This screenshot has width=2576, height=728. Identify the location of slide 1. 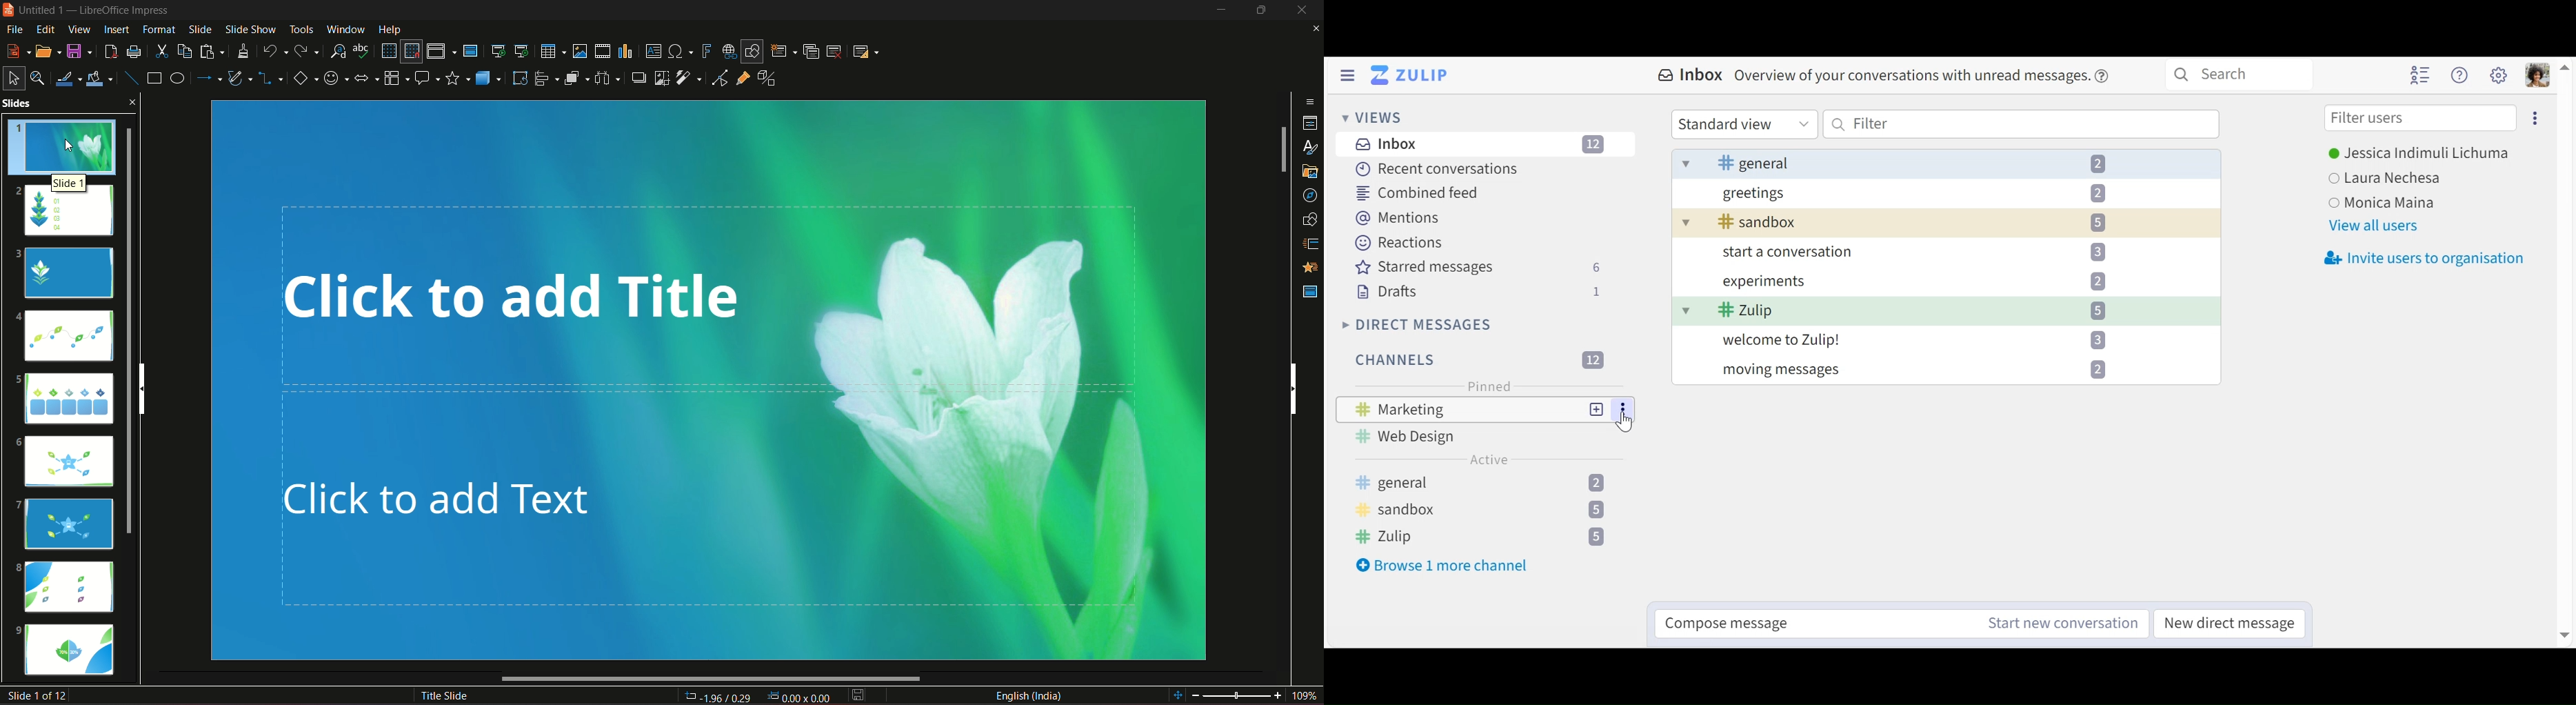
(66, 146).